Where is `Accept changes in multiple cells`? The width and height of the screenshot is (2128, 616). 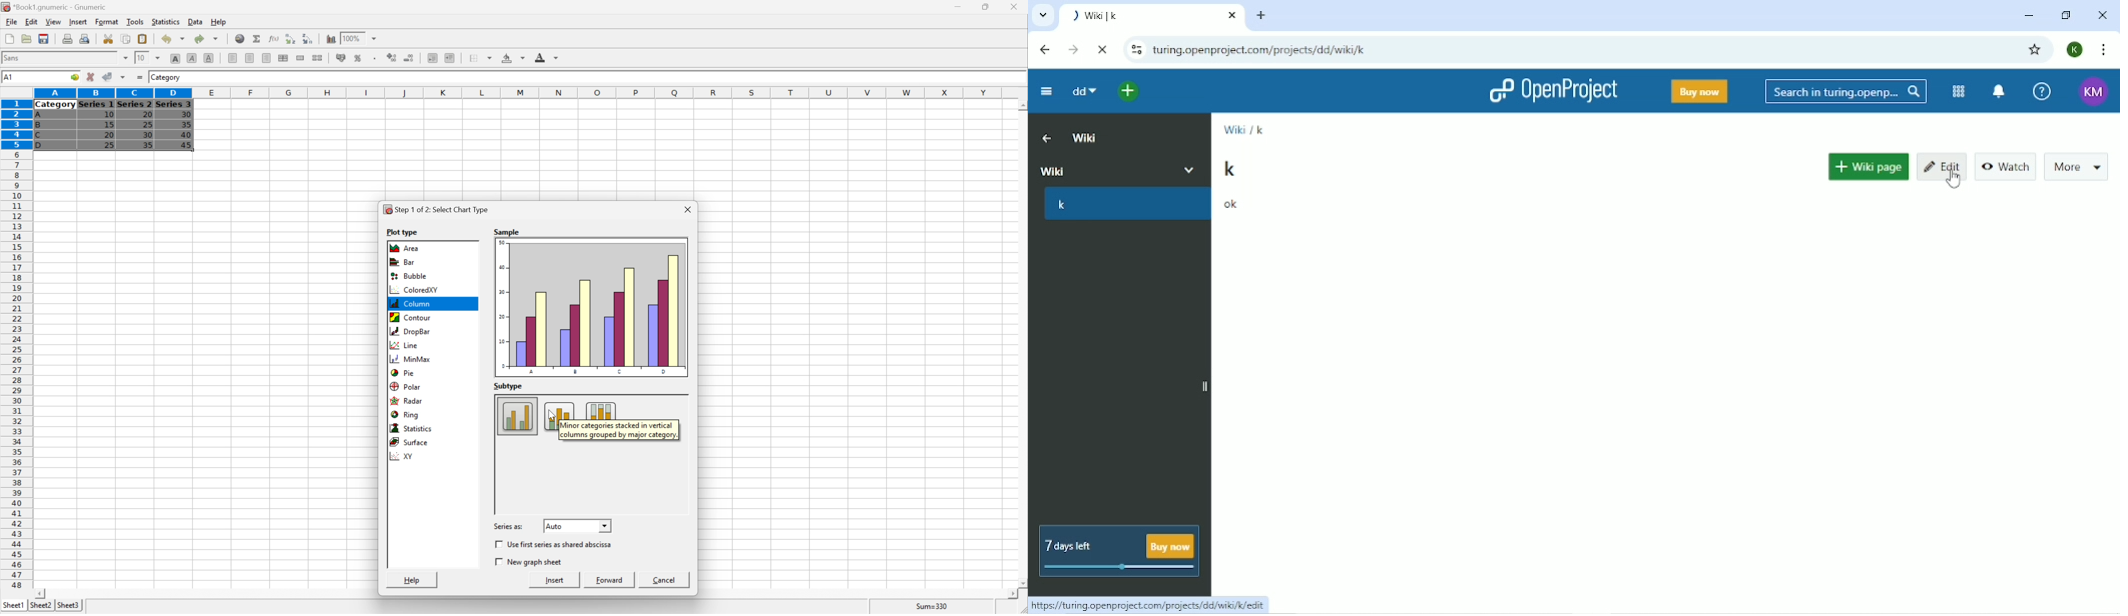
Accept changes in multiple cells is located at coordinates (122, 77).